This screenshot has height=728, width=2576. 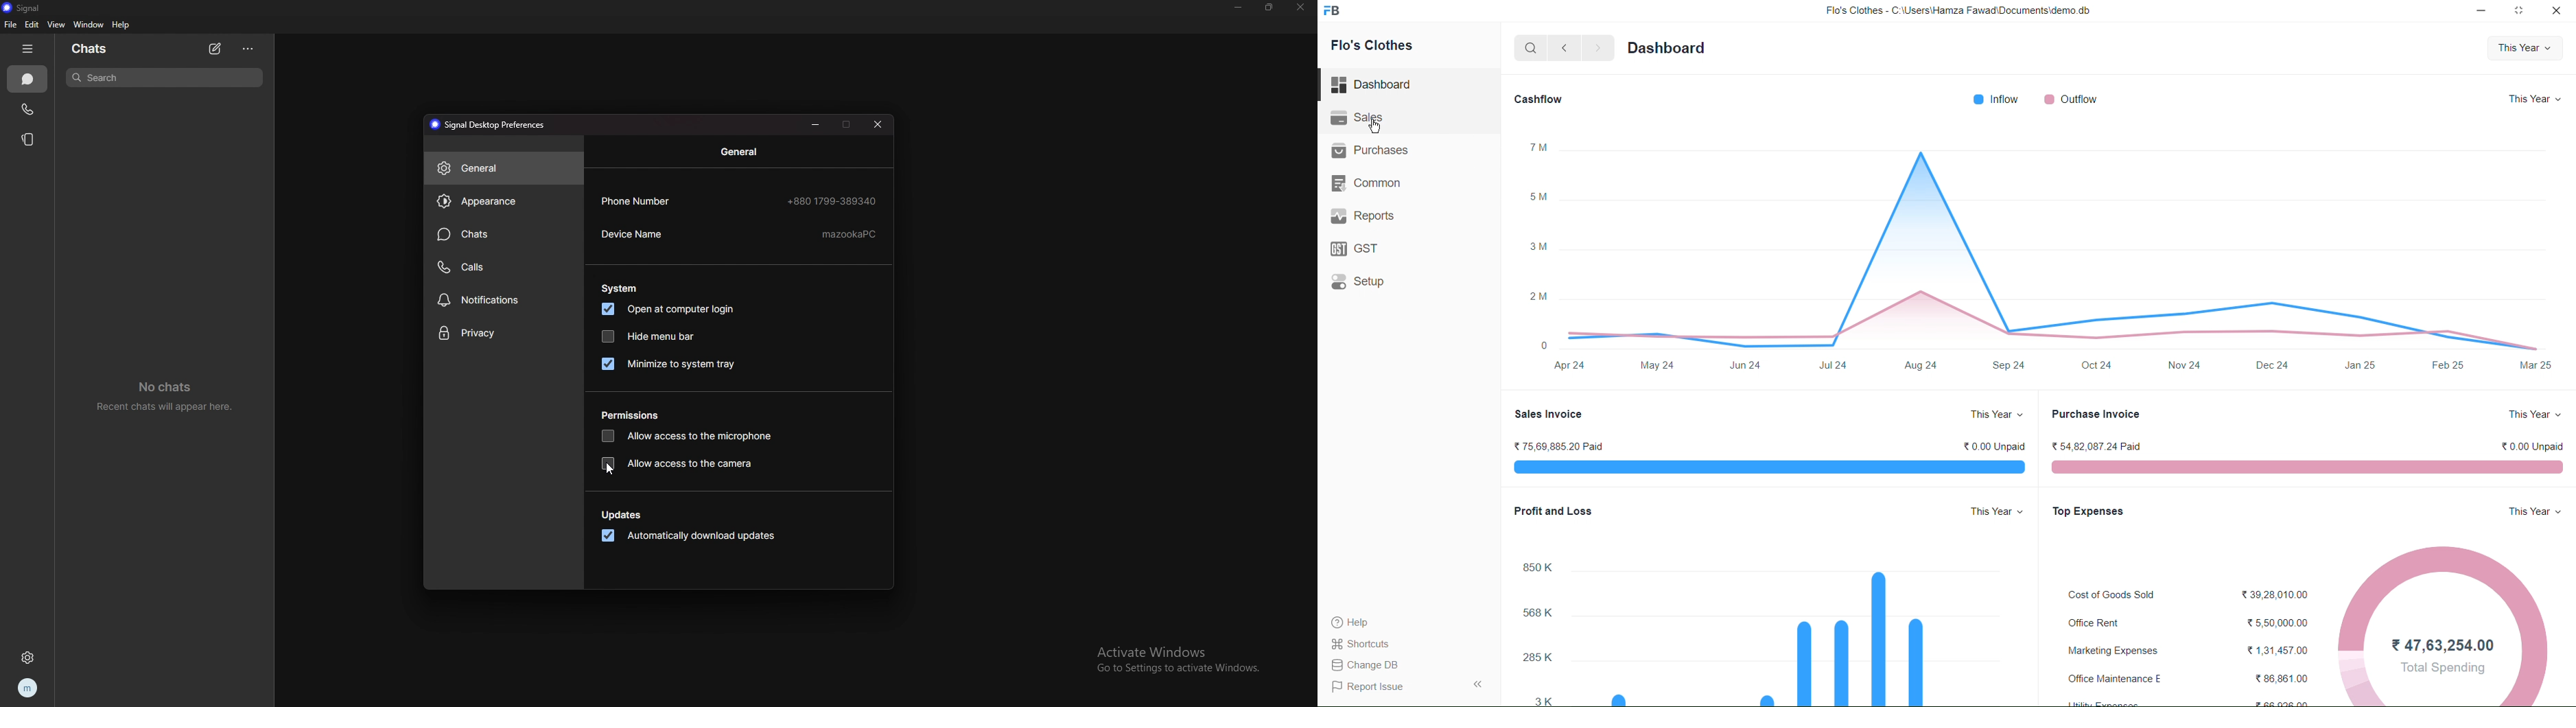 What do you see at coordinates (1239, 7) in the screenshot?
I see `minimize` at bounding box center [1239, 7].